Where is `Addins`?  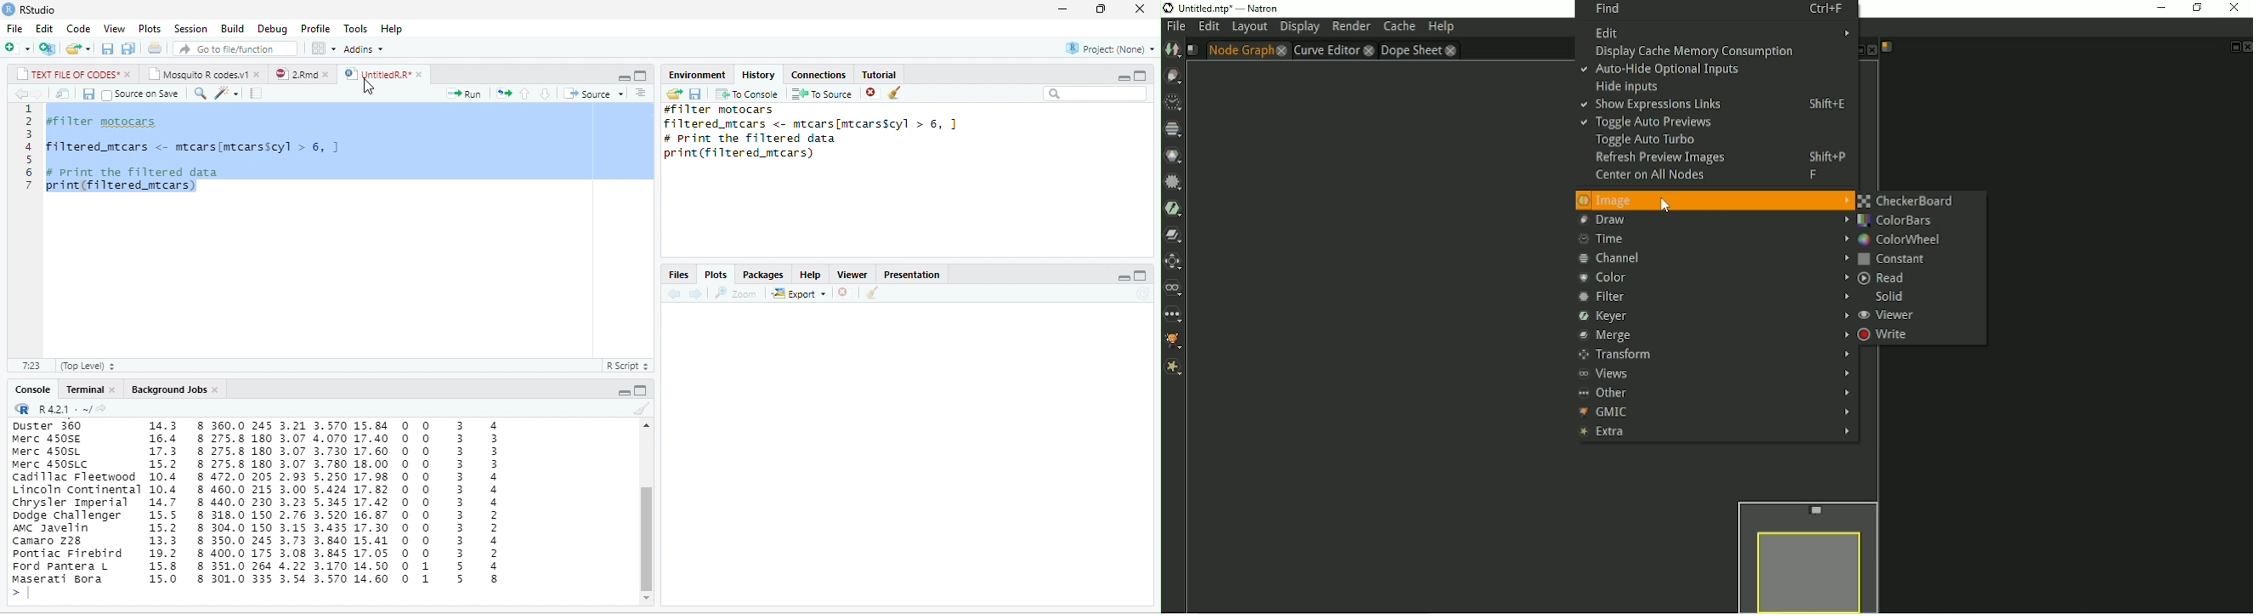 Addins is located at coordinates (363, 48).